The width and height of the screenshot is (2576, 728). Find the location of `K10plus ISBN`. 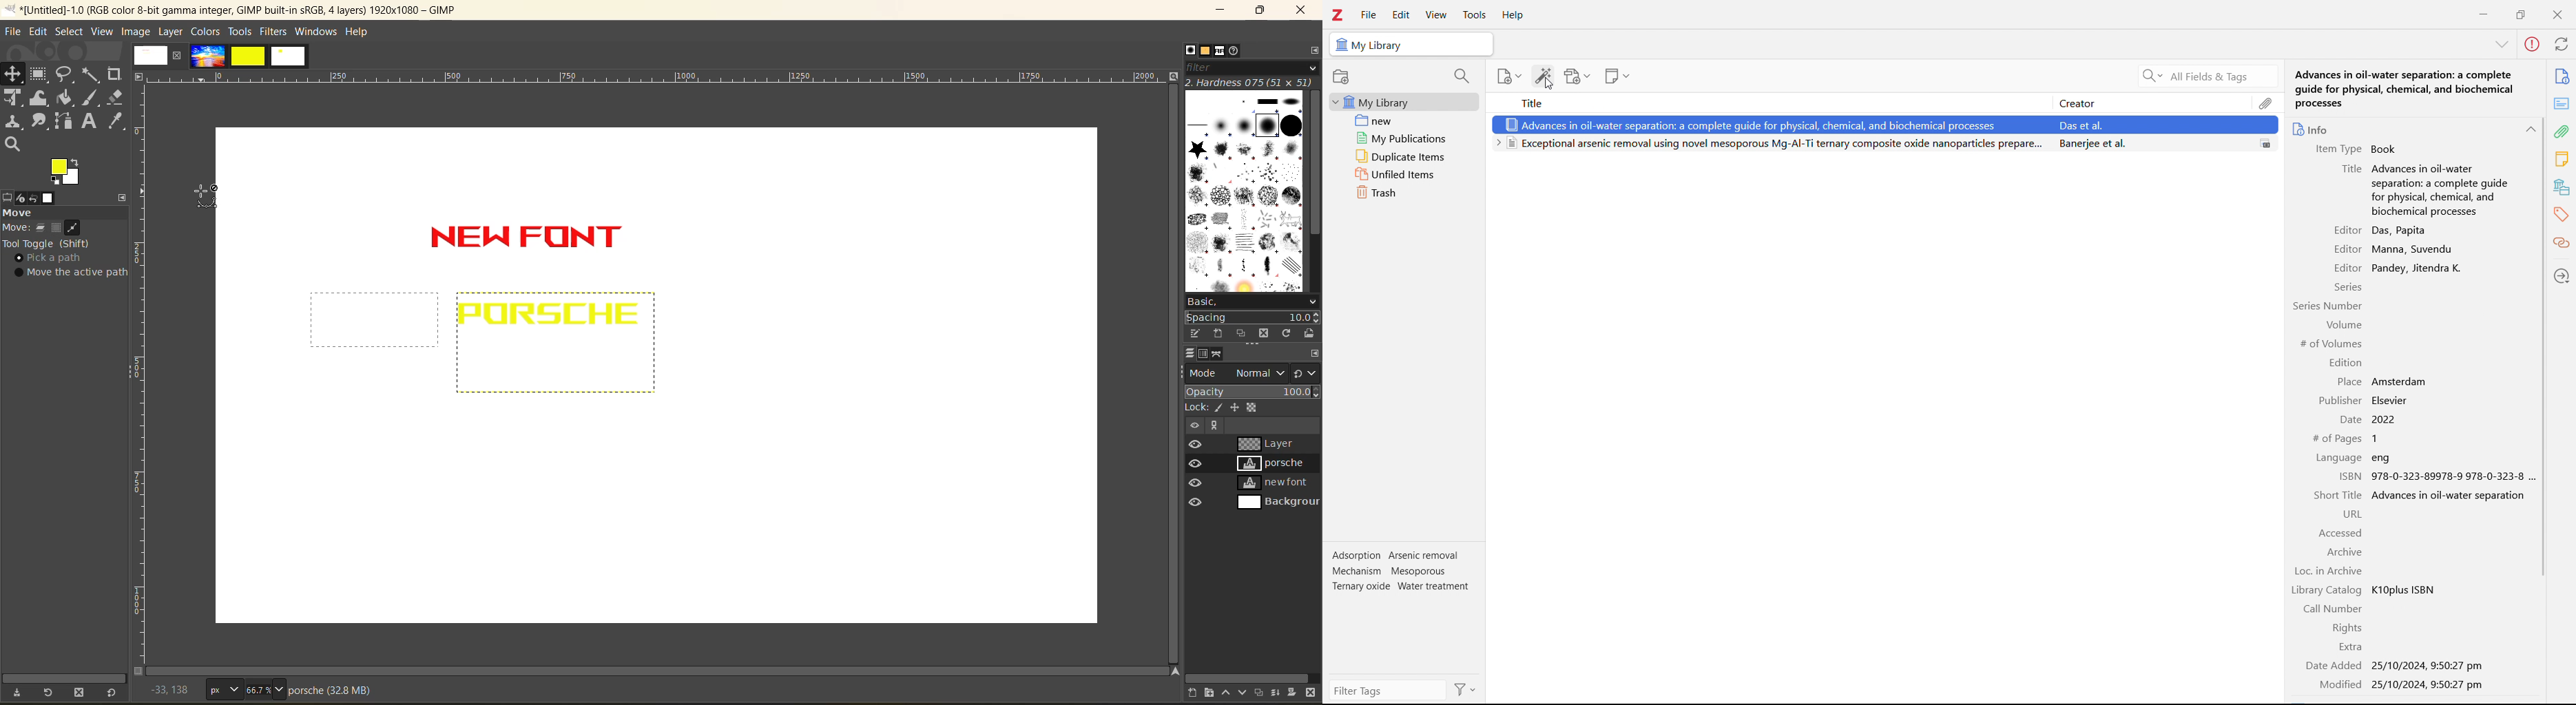

K10plus ISBN is located at coordinates (2406, 589).